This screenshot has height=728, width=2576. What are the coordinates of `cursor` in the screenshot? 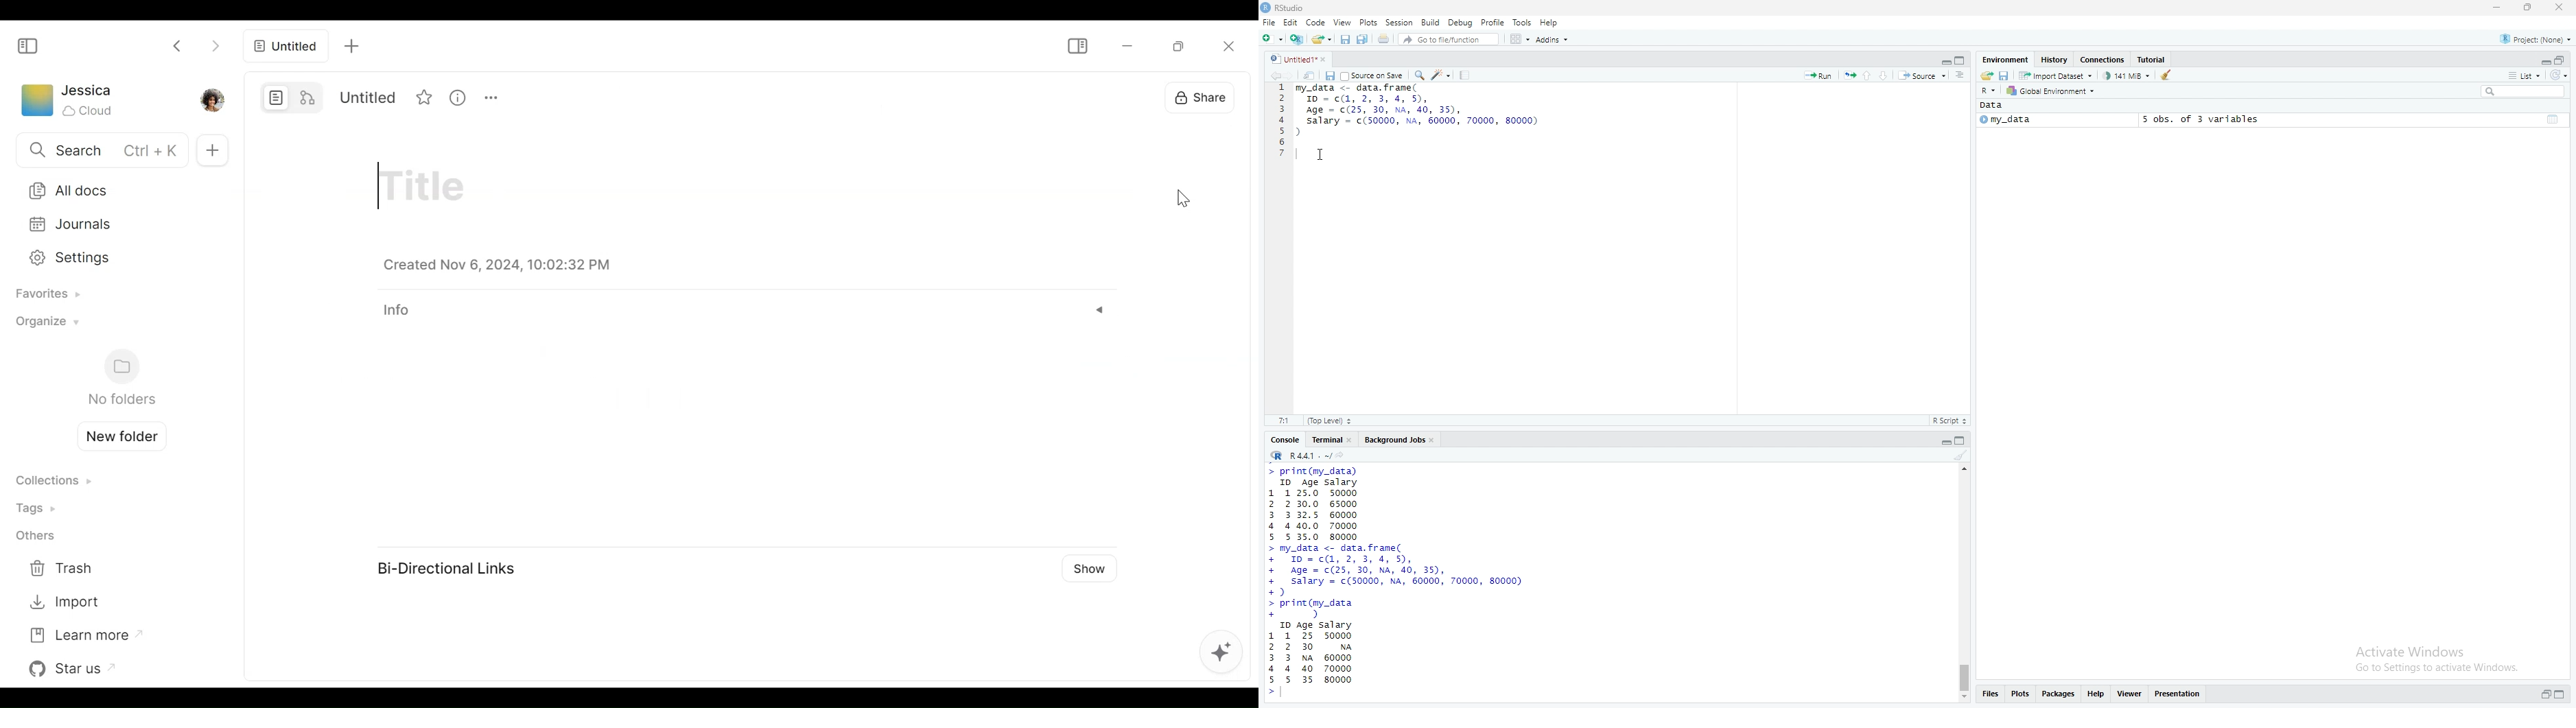 It's located at (1321, 155).